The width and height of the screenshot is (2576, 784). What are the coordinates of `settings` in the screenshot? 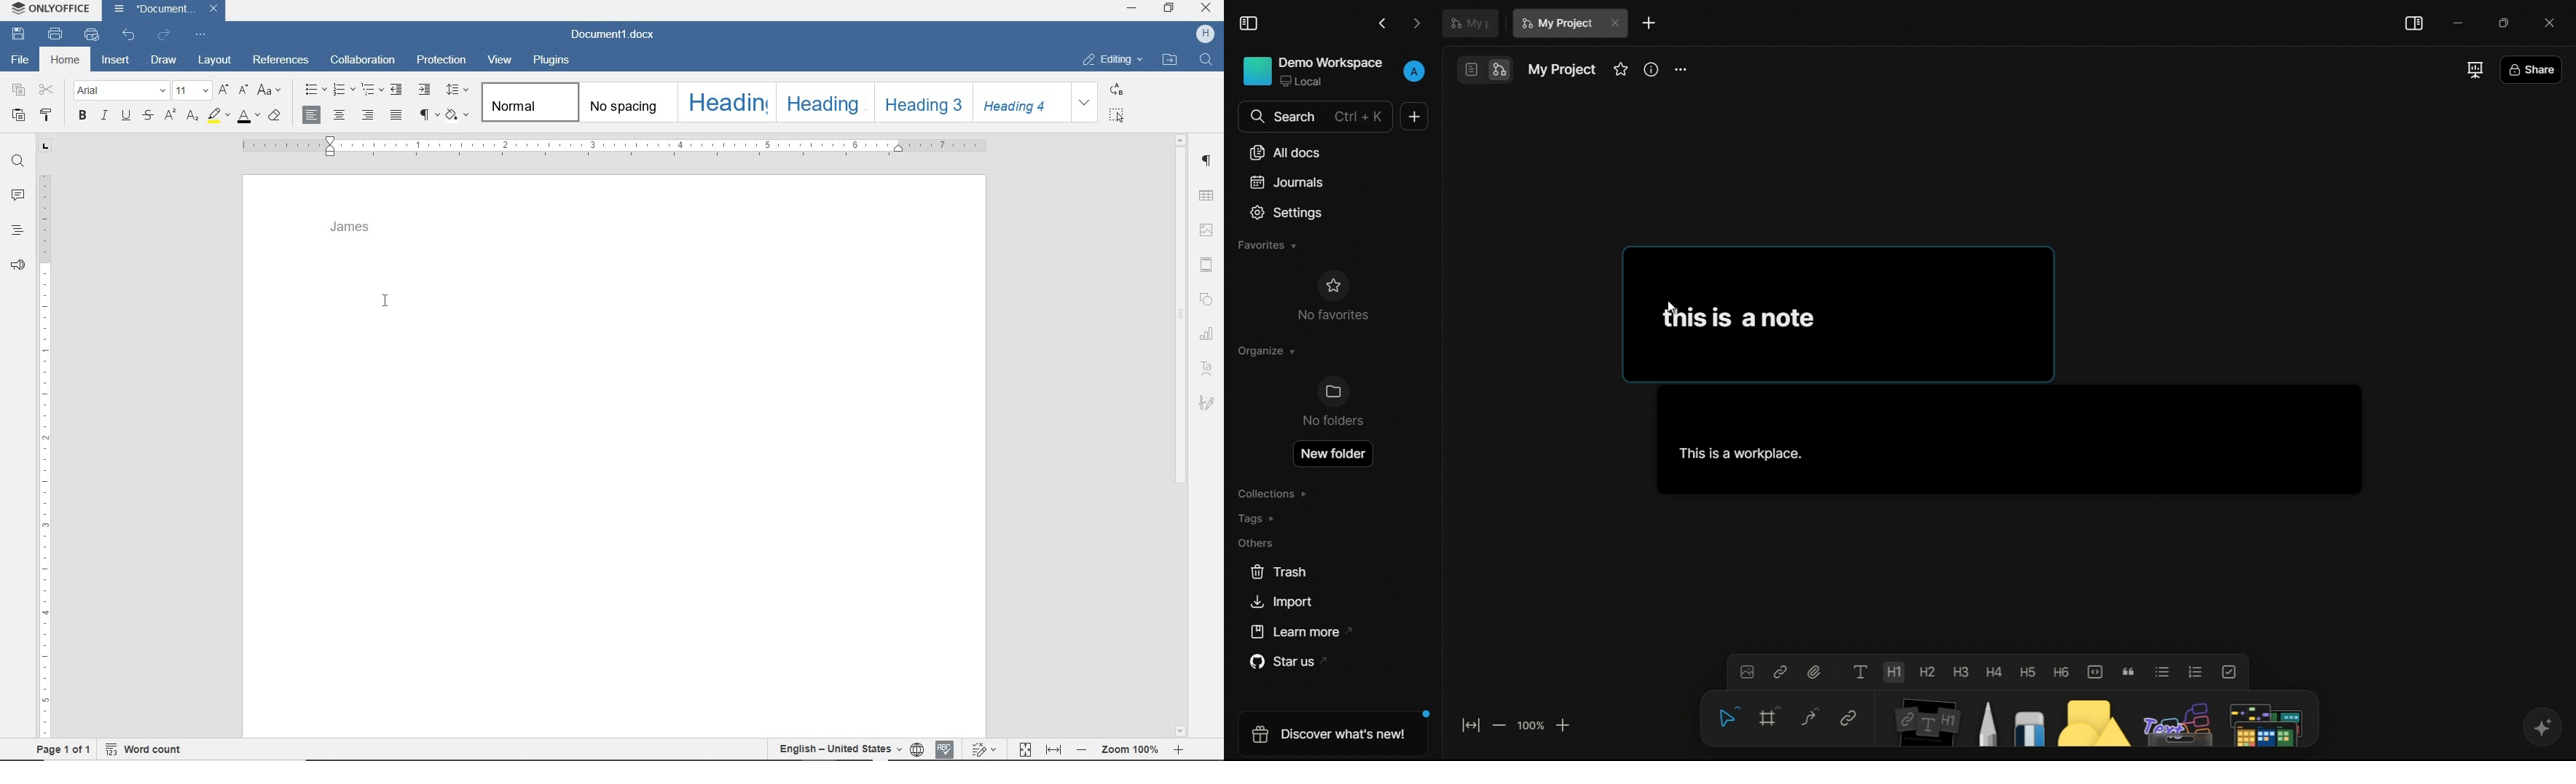 It's located at (1289, 212).